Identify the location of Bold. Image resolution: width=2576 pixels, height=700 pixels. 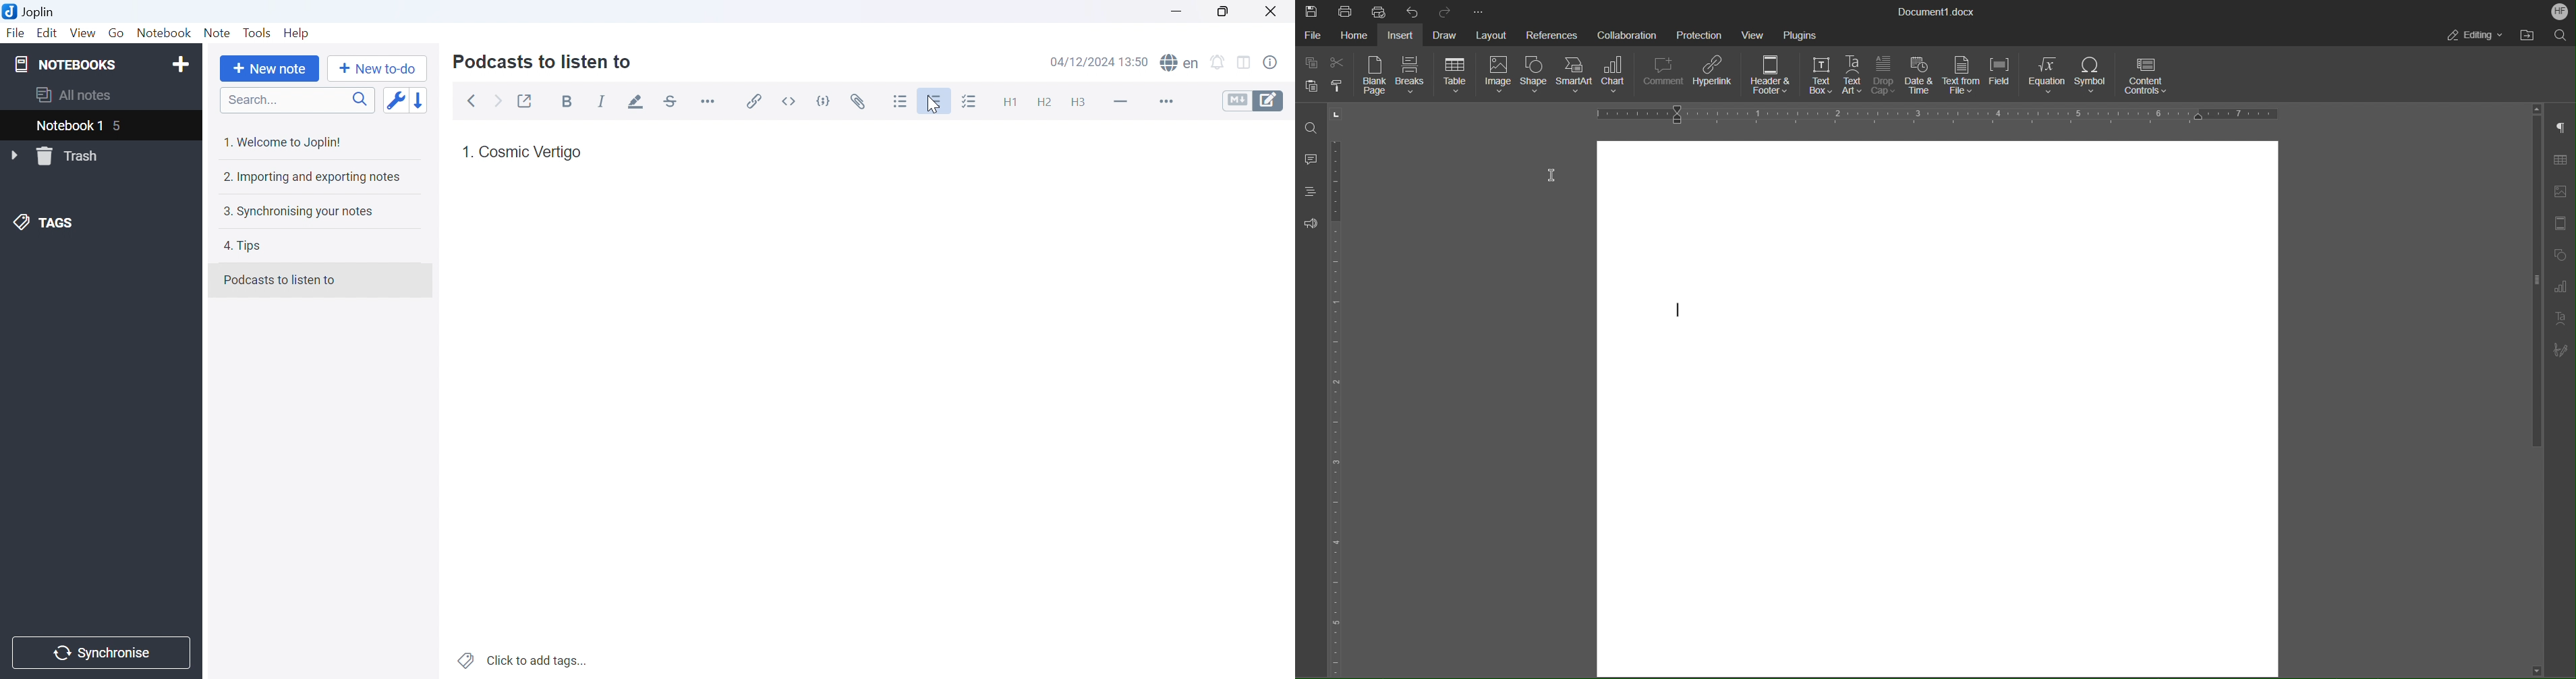
(569, 102).